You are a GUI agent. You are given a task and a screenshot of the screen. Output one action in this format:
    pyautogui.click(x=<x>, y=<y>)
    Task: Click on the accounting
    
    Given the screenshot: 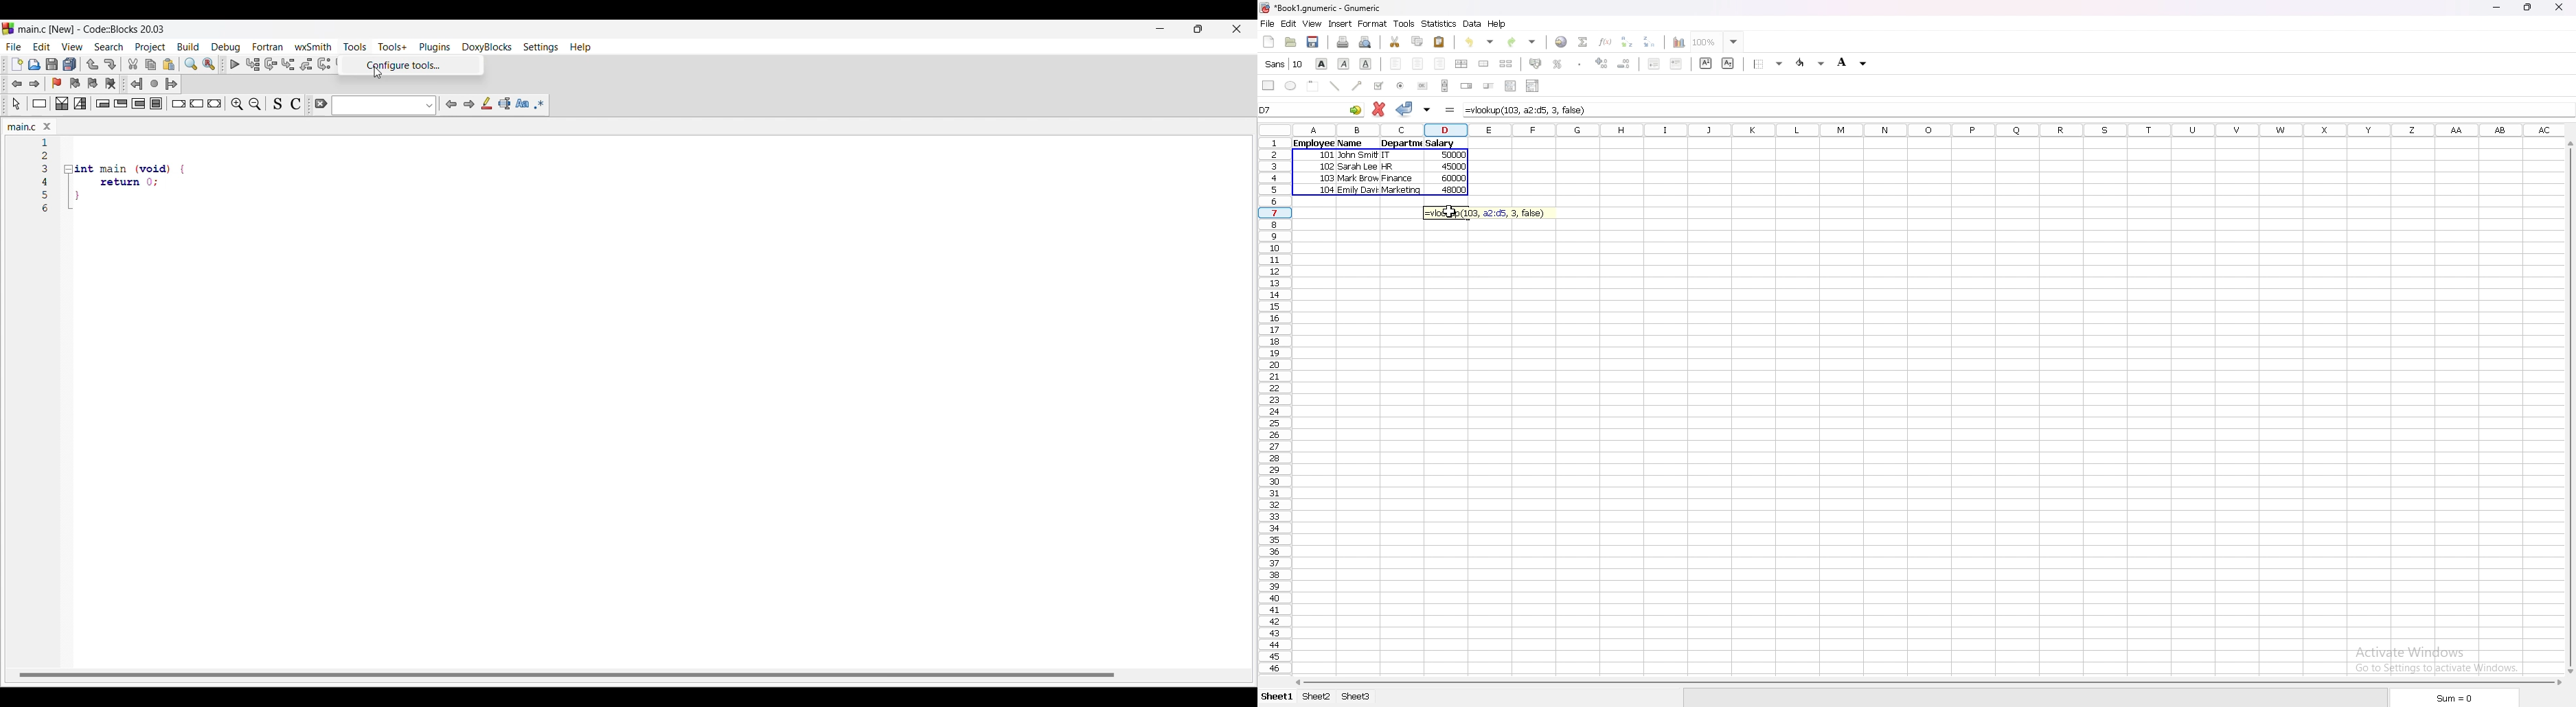 What is the action you would take?
    pyautogui.click(x=1536, y=63)
    